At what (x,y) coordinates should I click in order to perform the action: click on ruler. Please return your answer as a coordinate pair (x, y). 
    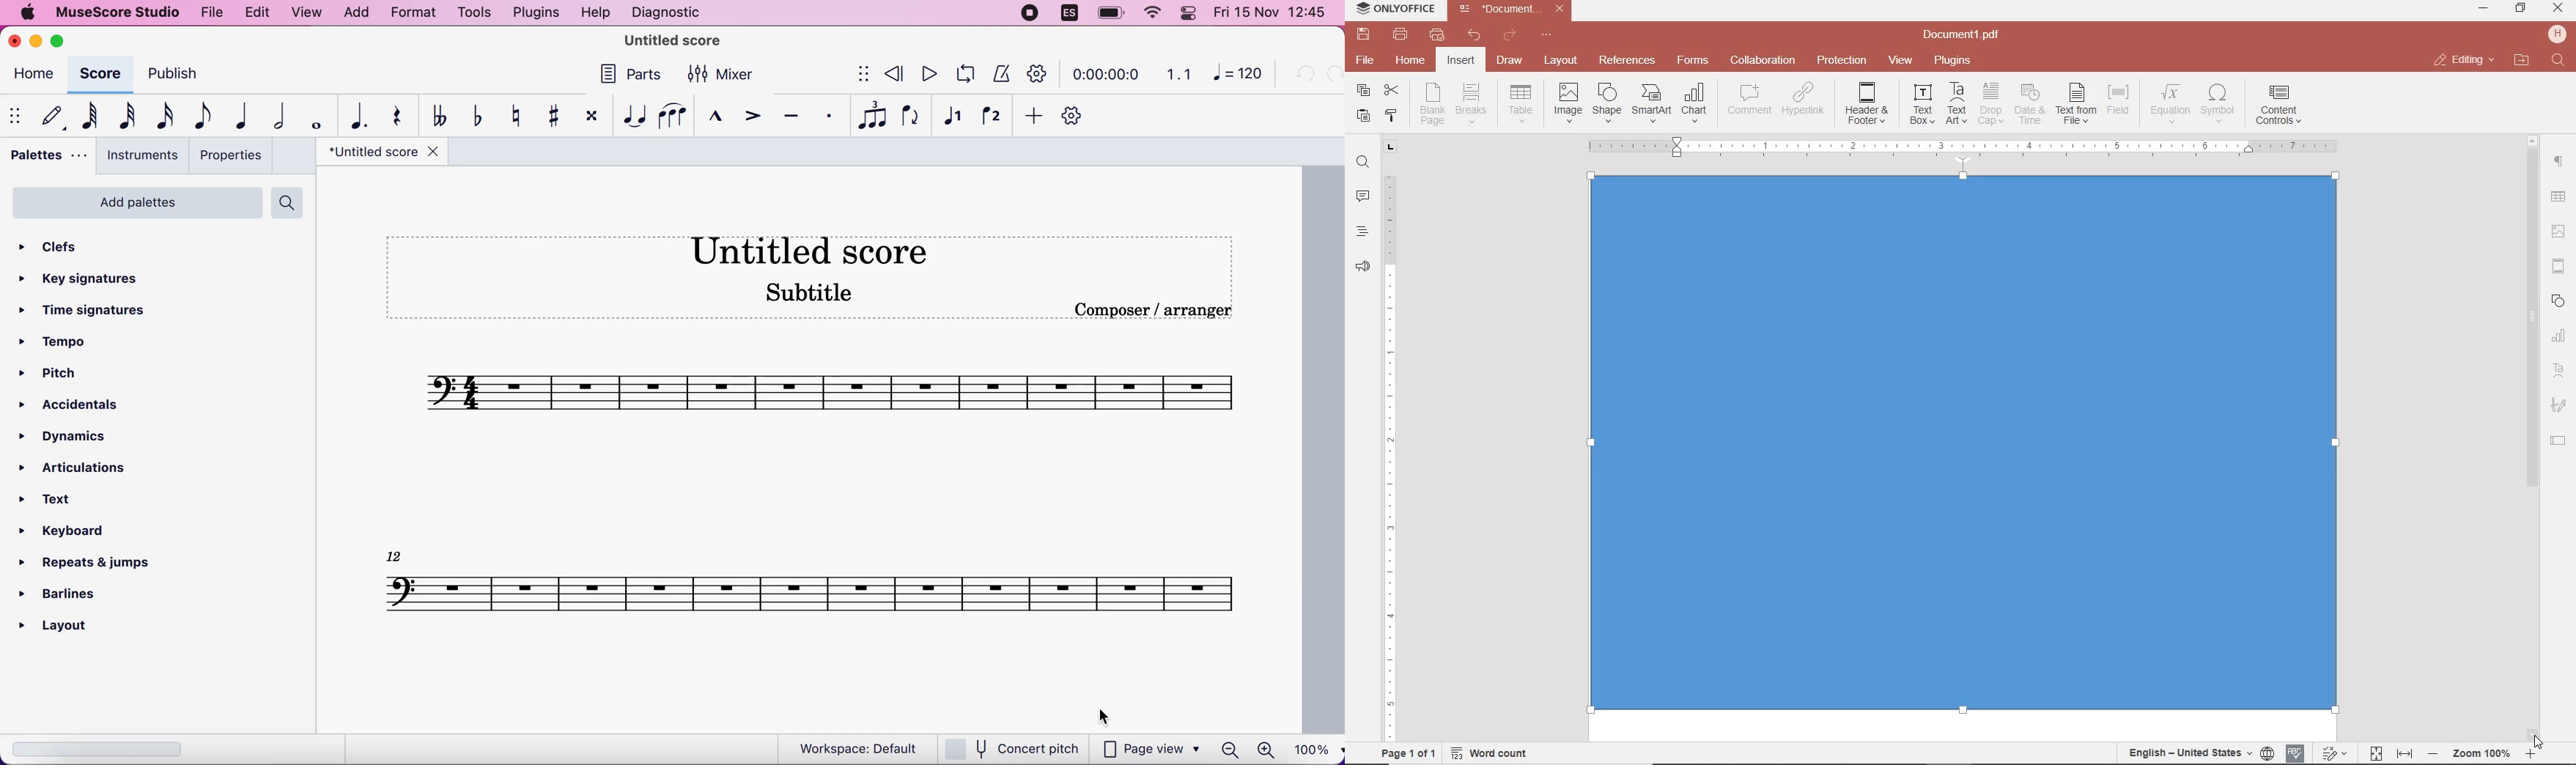
    Looking at the image, I should click on (1391, 448).